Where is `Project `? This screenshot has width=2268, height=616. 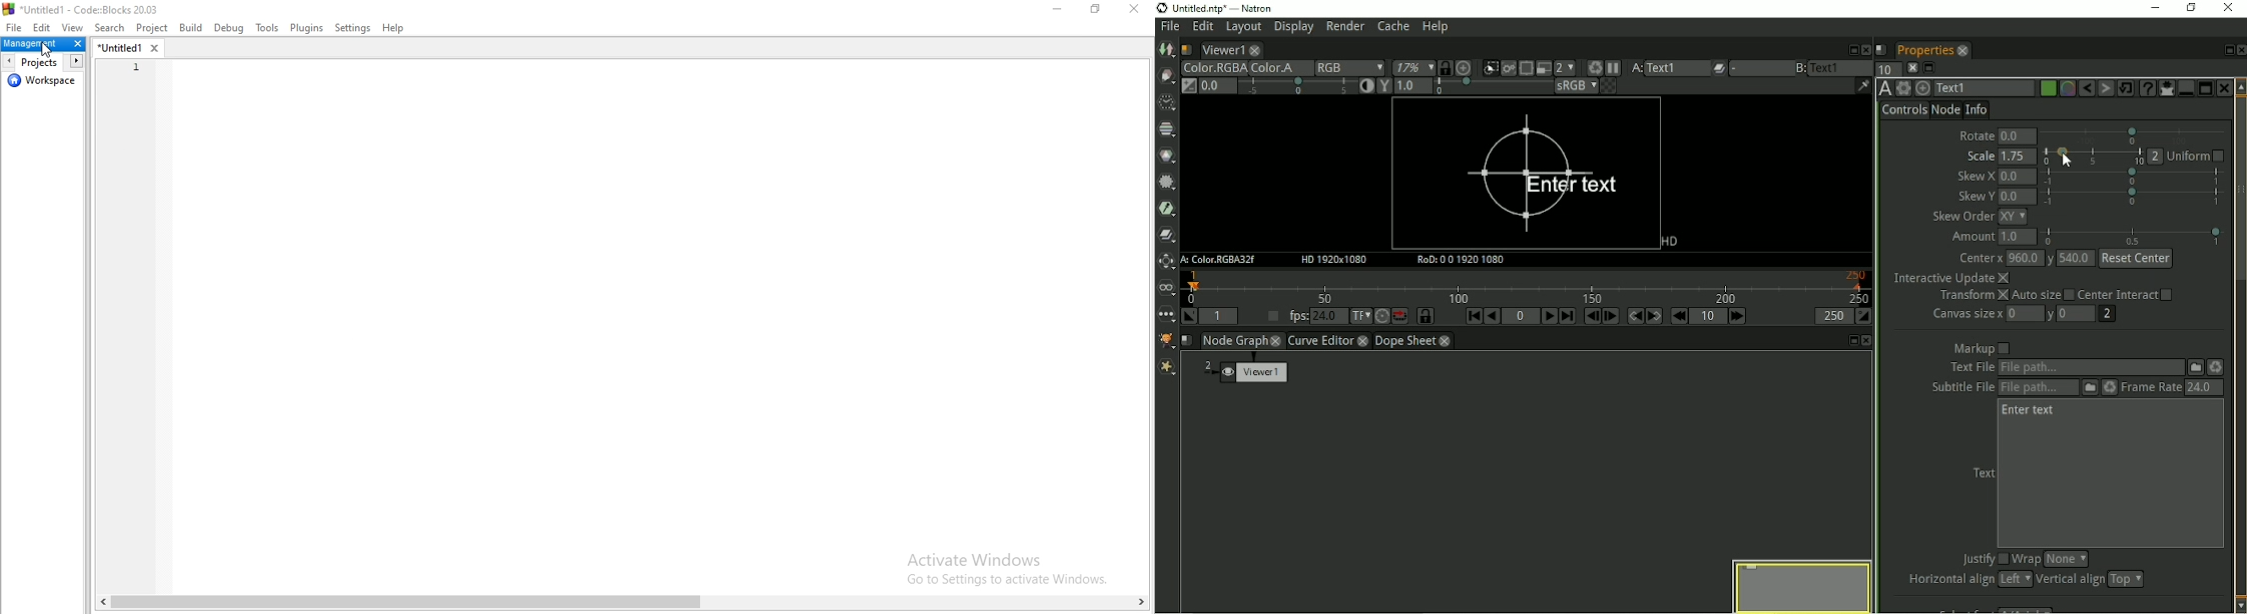 Project  is located at coordinates (153, 29).